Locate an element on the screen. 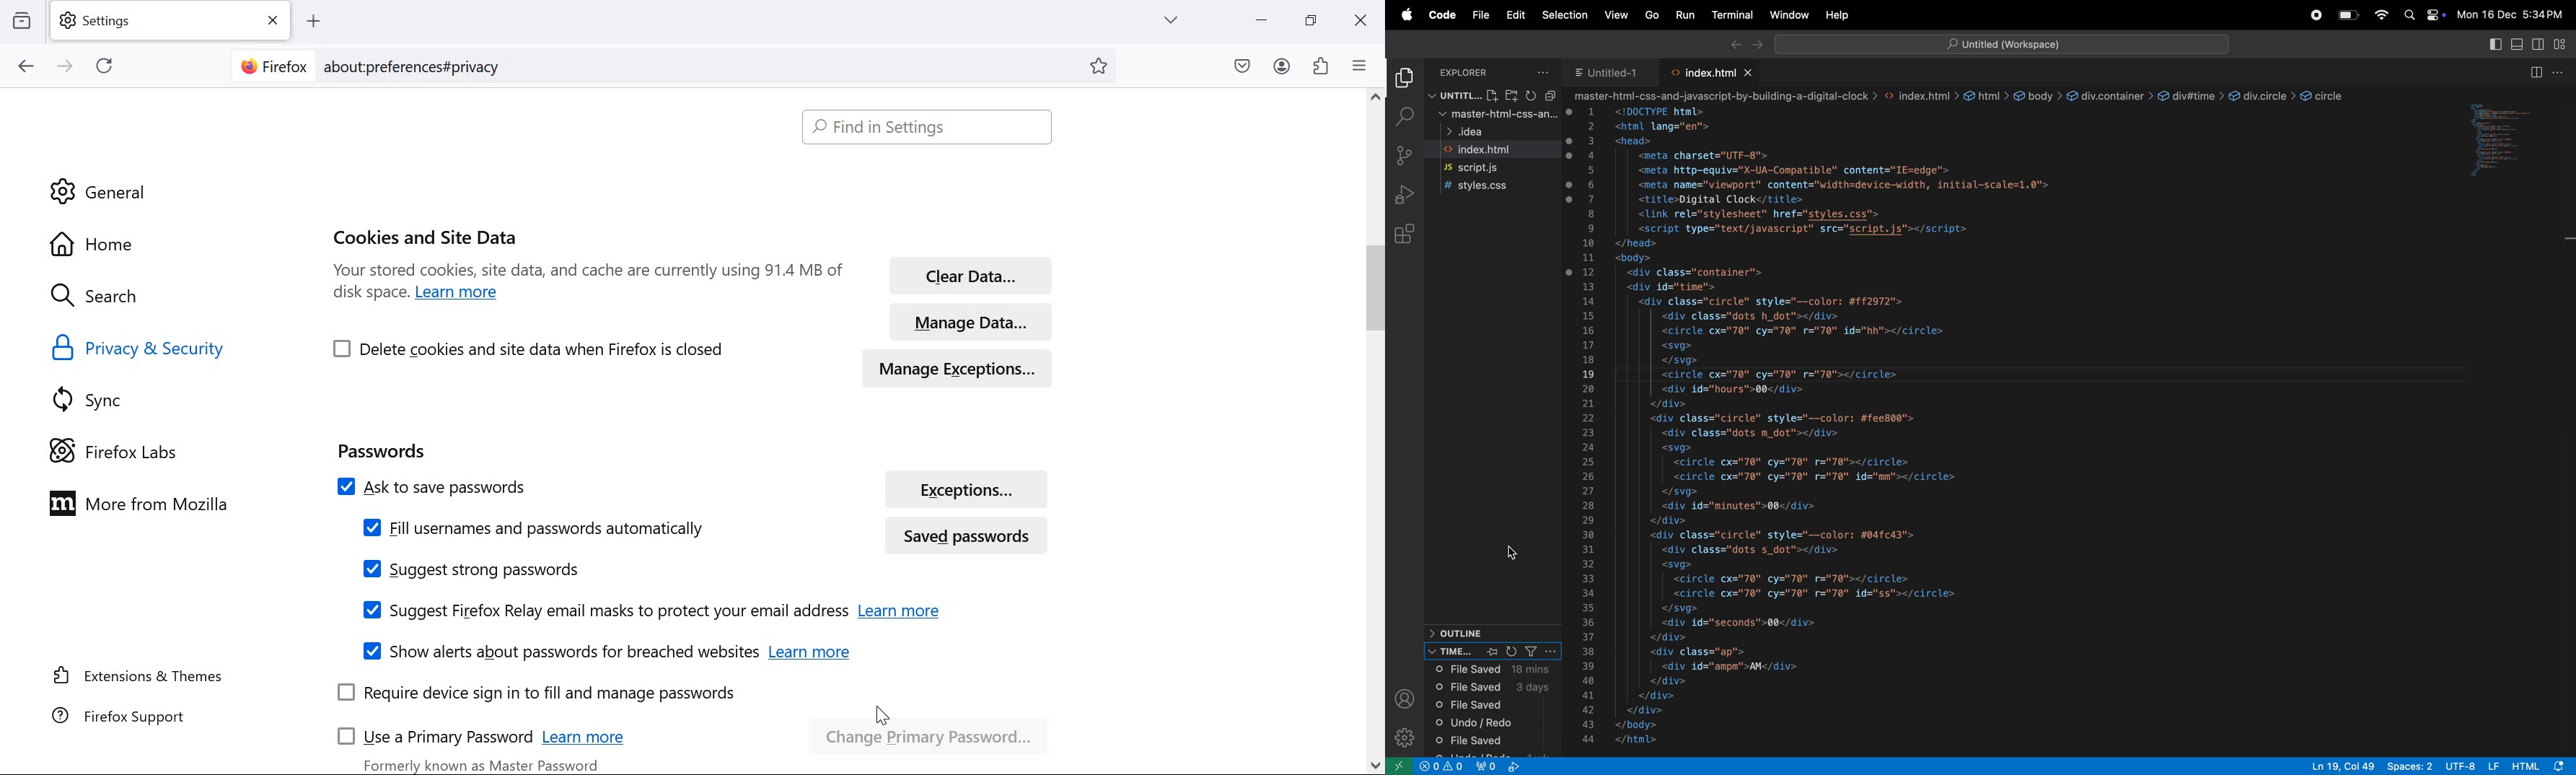 This screenshot has width=2576, height=784. apple menu is located at coordinates (1409, 17).